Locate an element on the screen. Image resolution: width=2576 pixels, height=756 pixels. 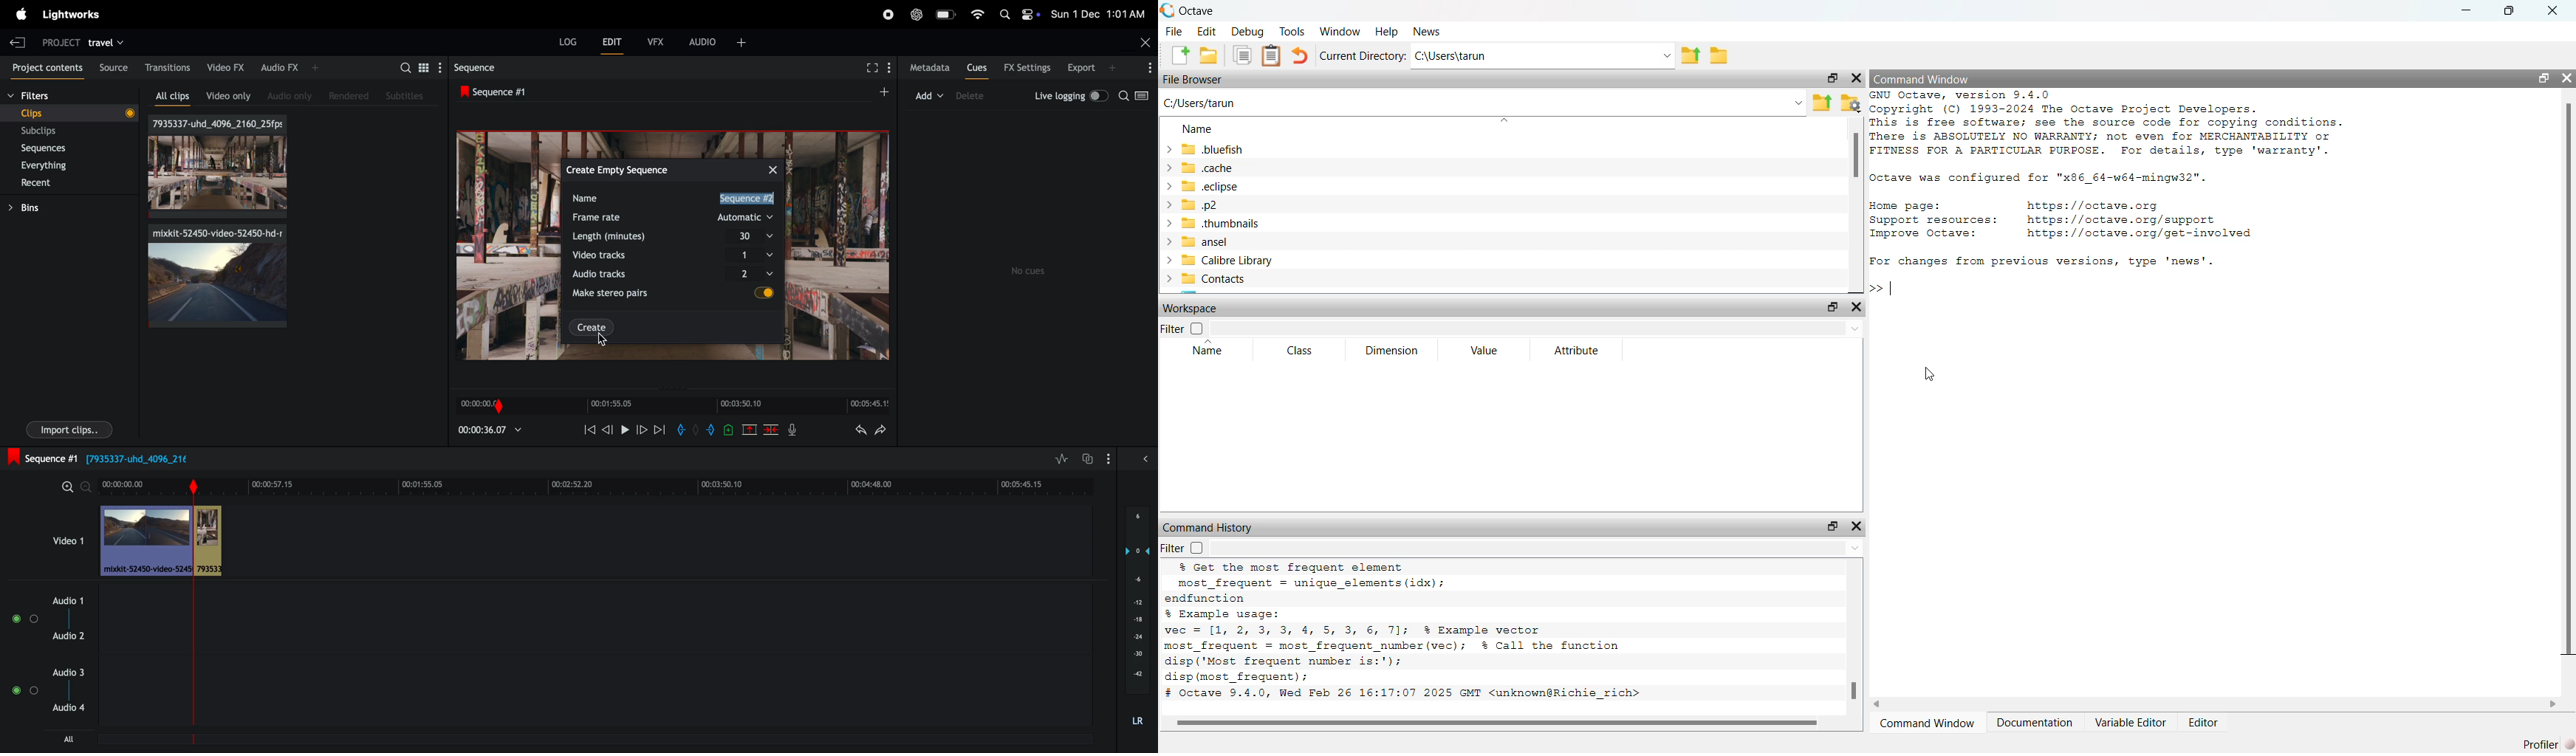
Audio 3 is located at coordinates (72, 672).